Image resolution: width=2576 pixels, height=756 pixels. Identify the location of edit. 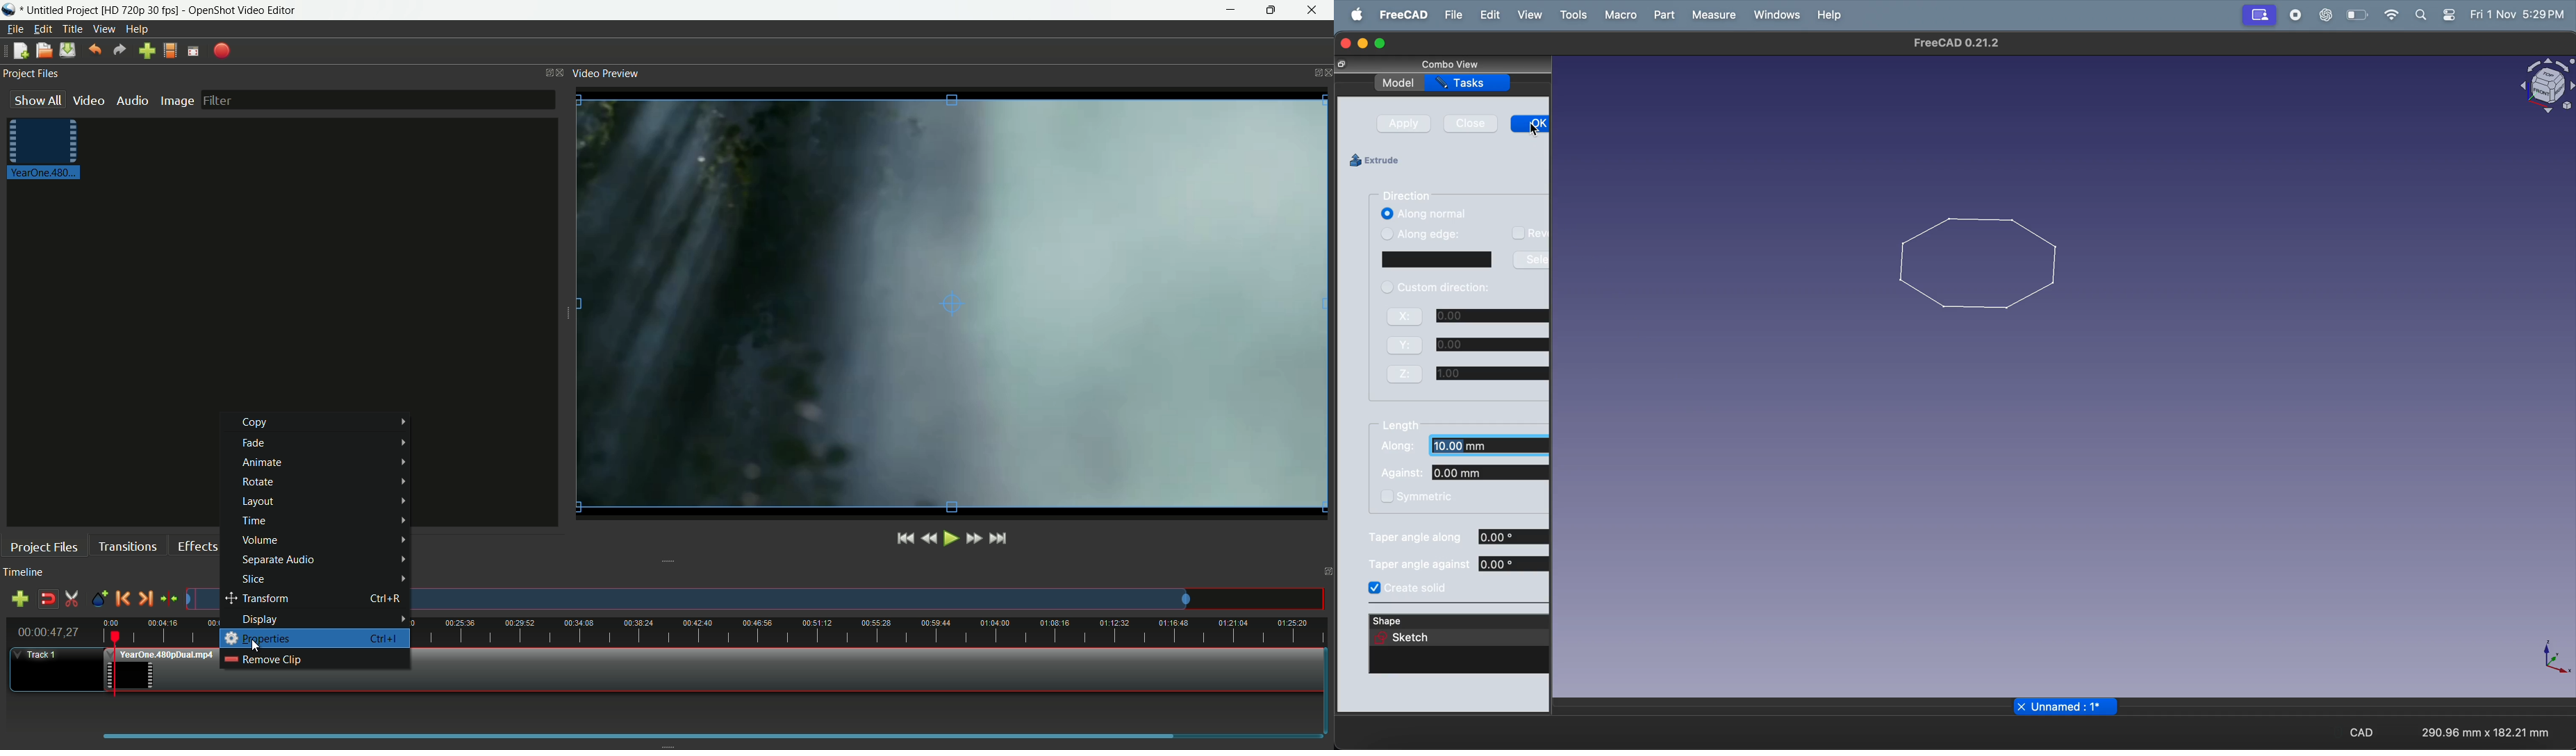
(1489, 14).